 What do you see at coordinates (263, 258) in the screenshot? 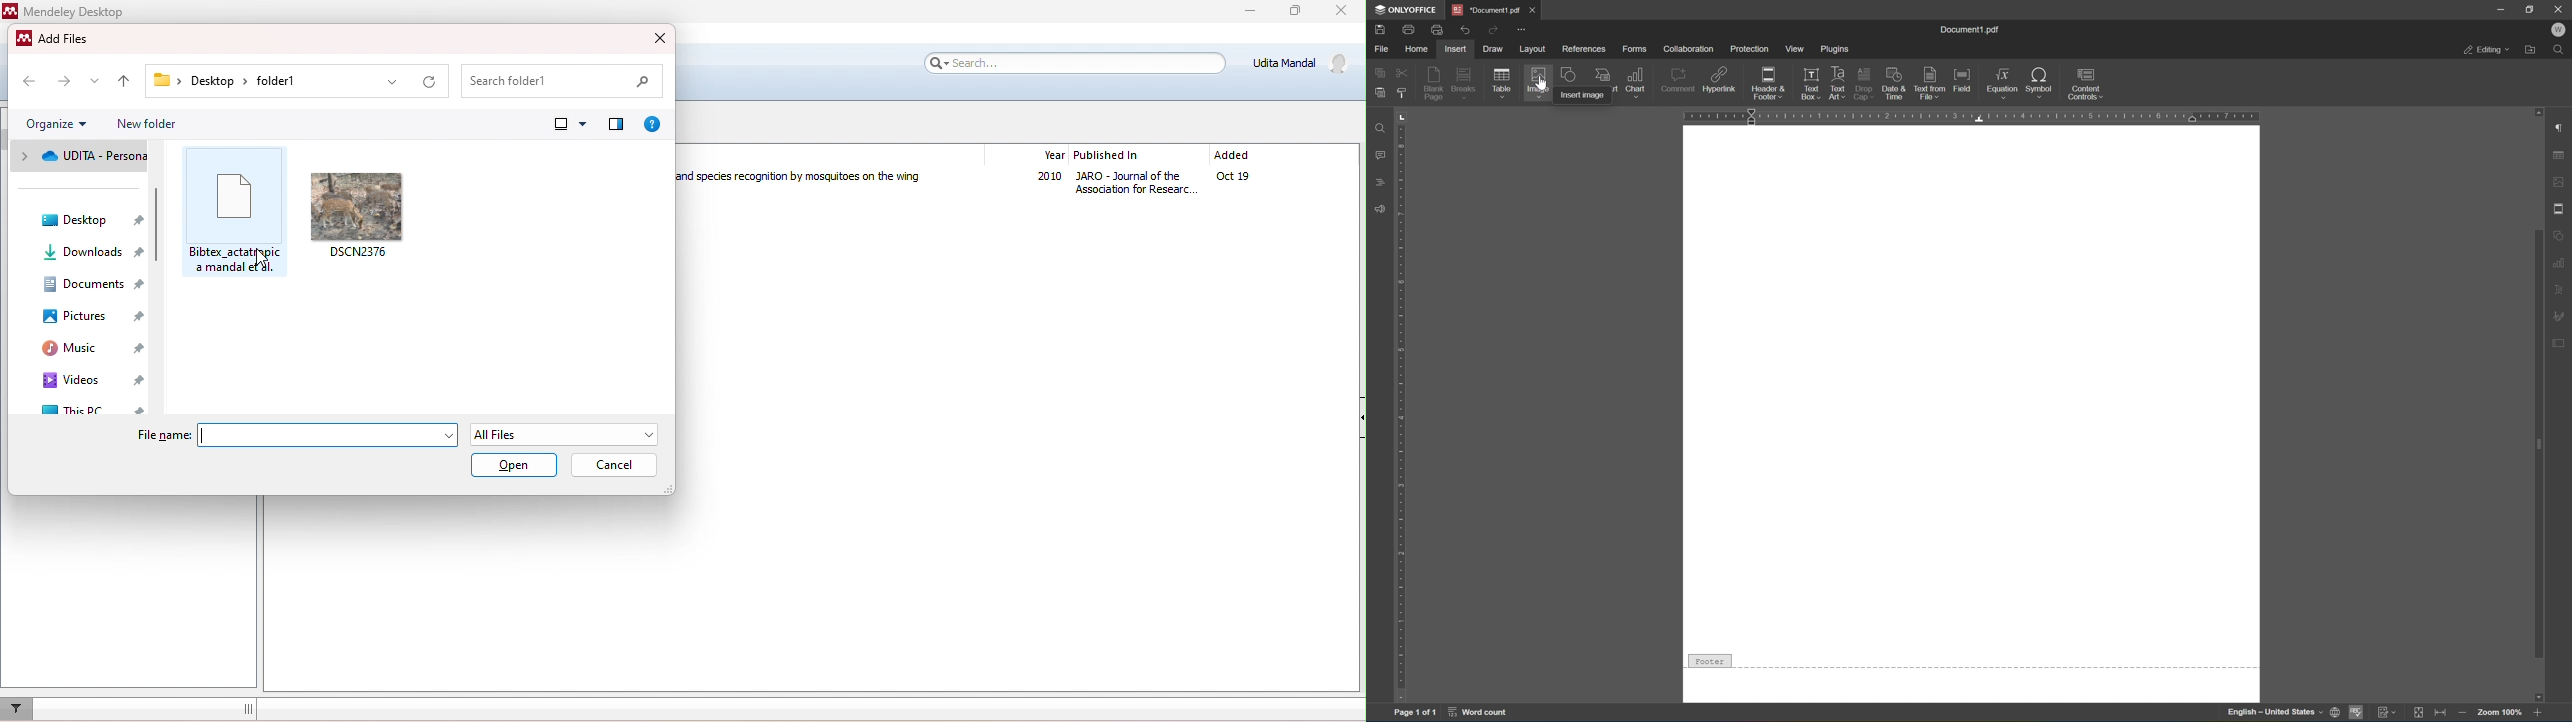
I see `Cursor` at bounding box center [263, 258].